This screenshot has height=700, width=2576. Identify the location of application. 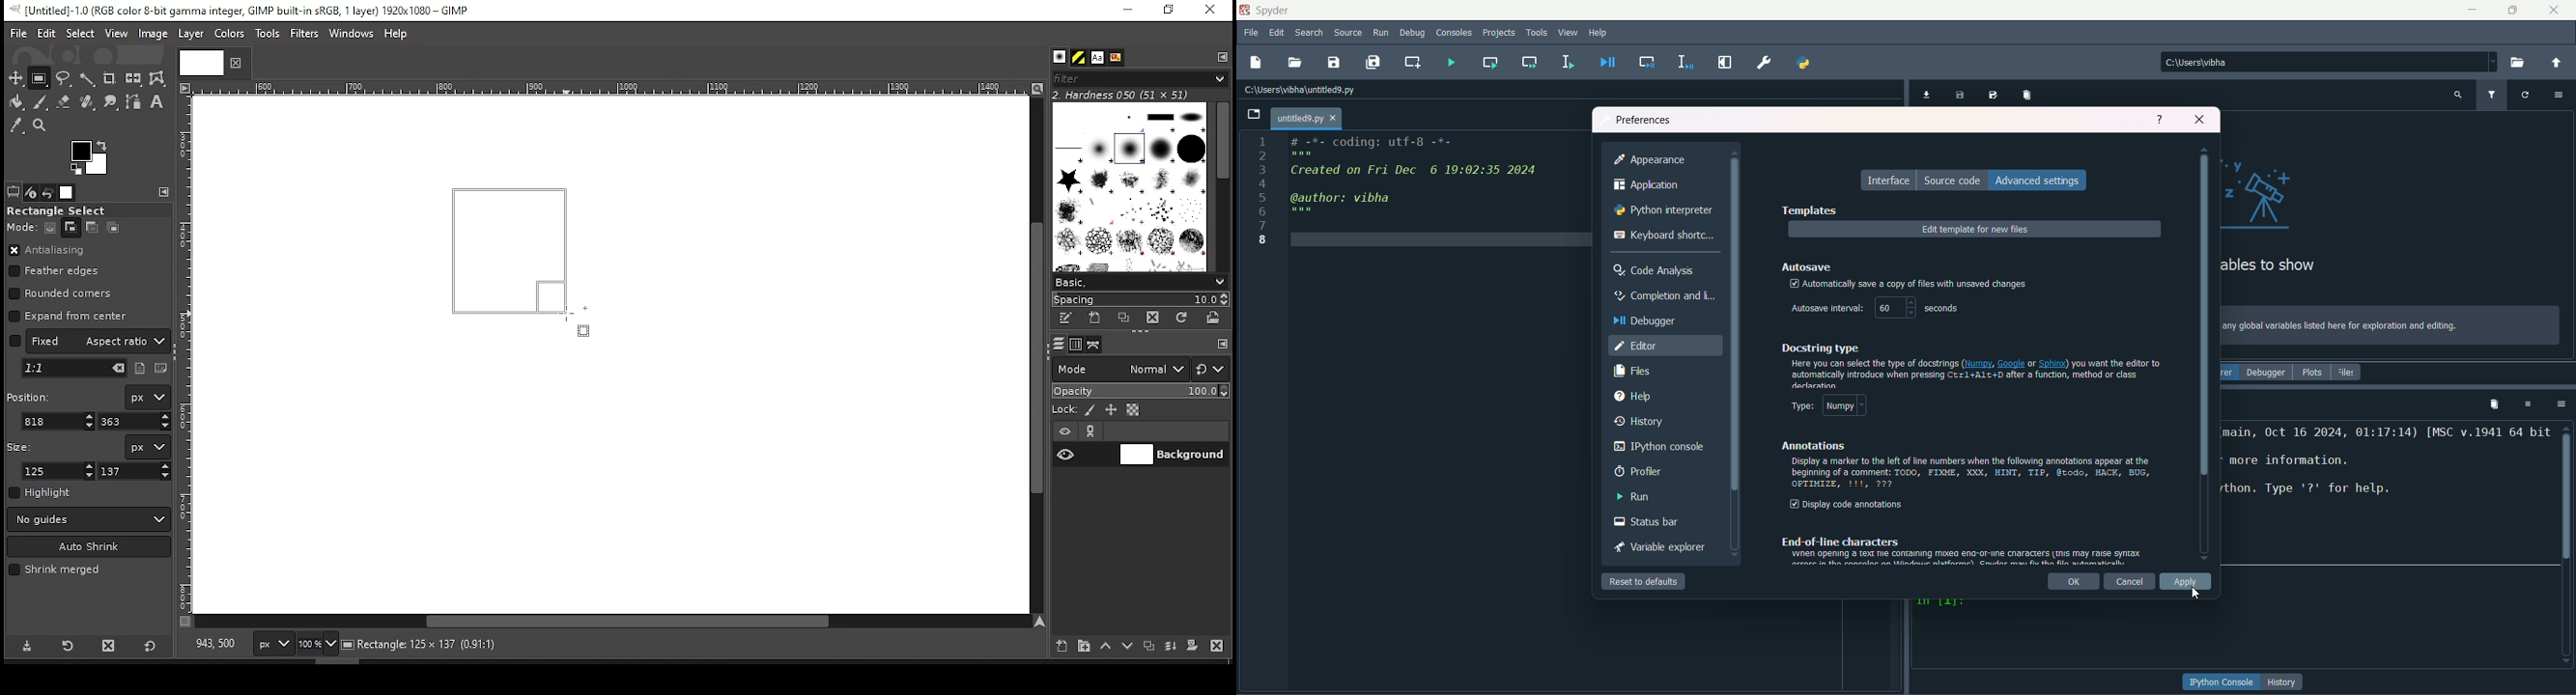
(1648, 185).